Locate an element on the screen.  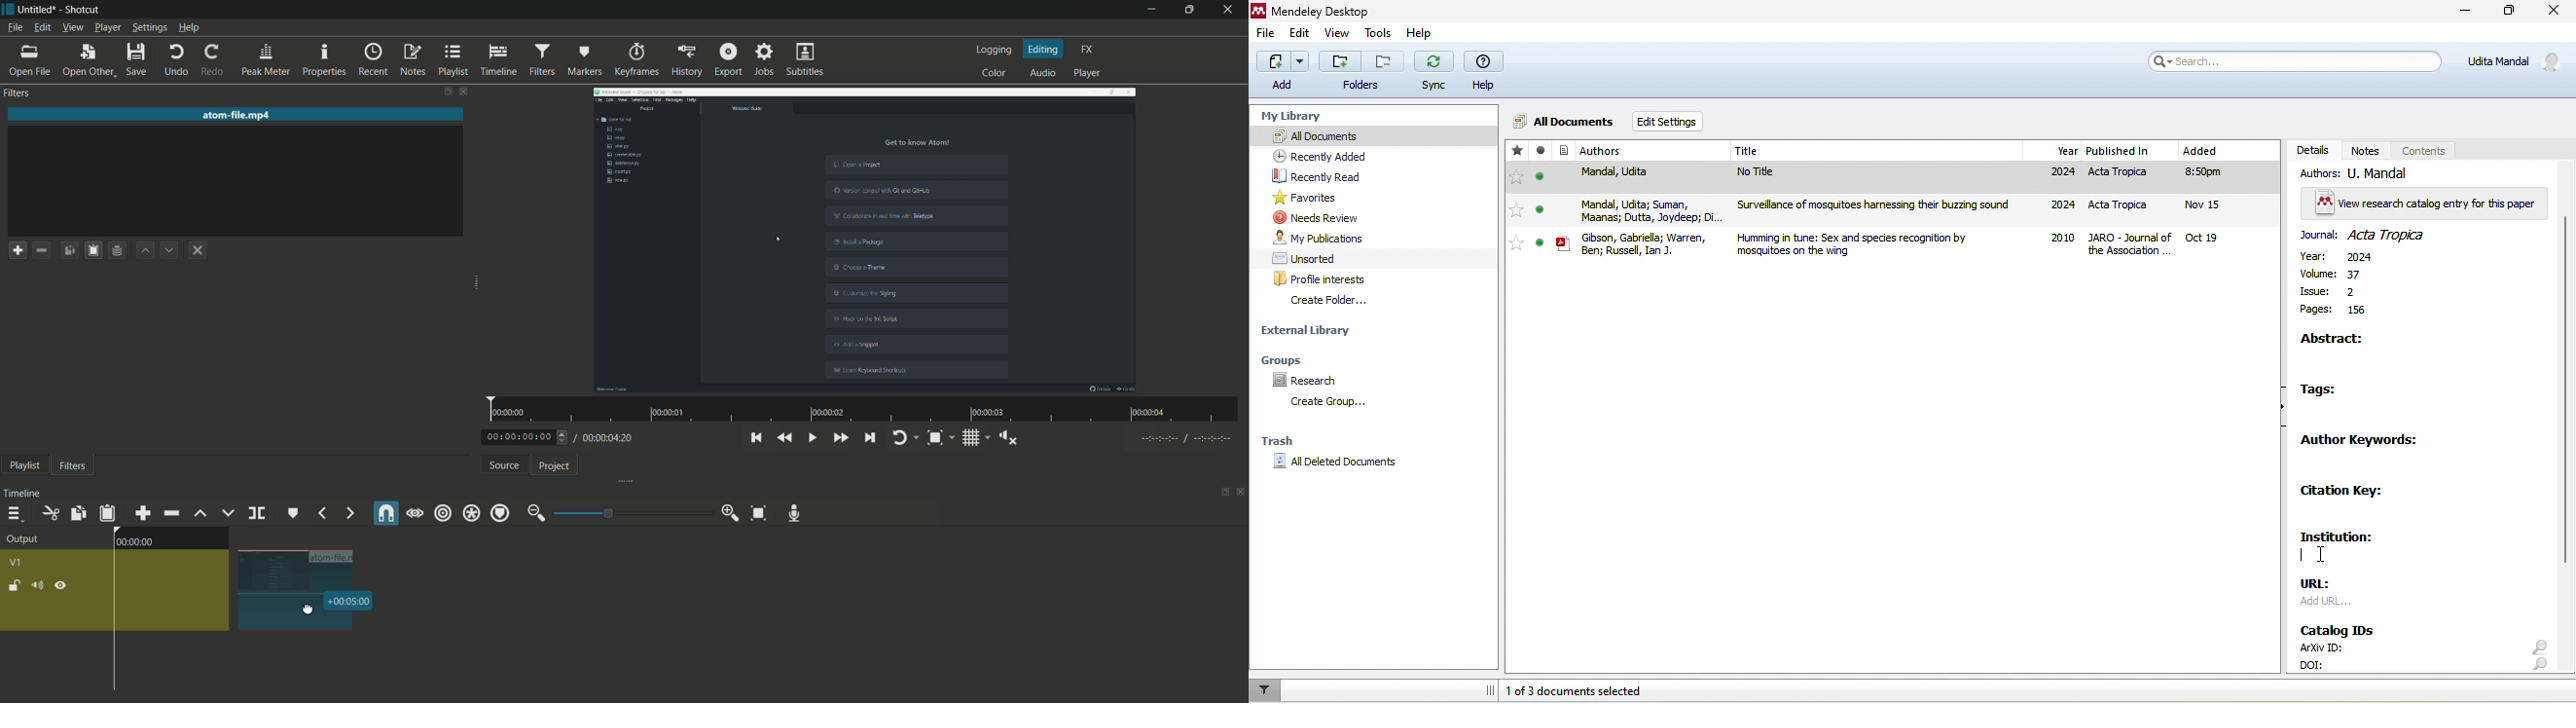
1 of 3 documents selected is located at coordinates (1584, 692).